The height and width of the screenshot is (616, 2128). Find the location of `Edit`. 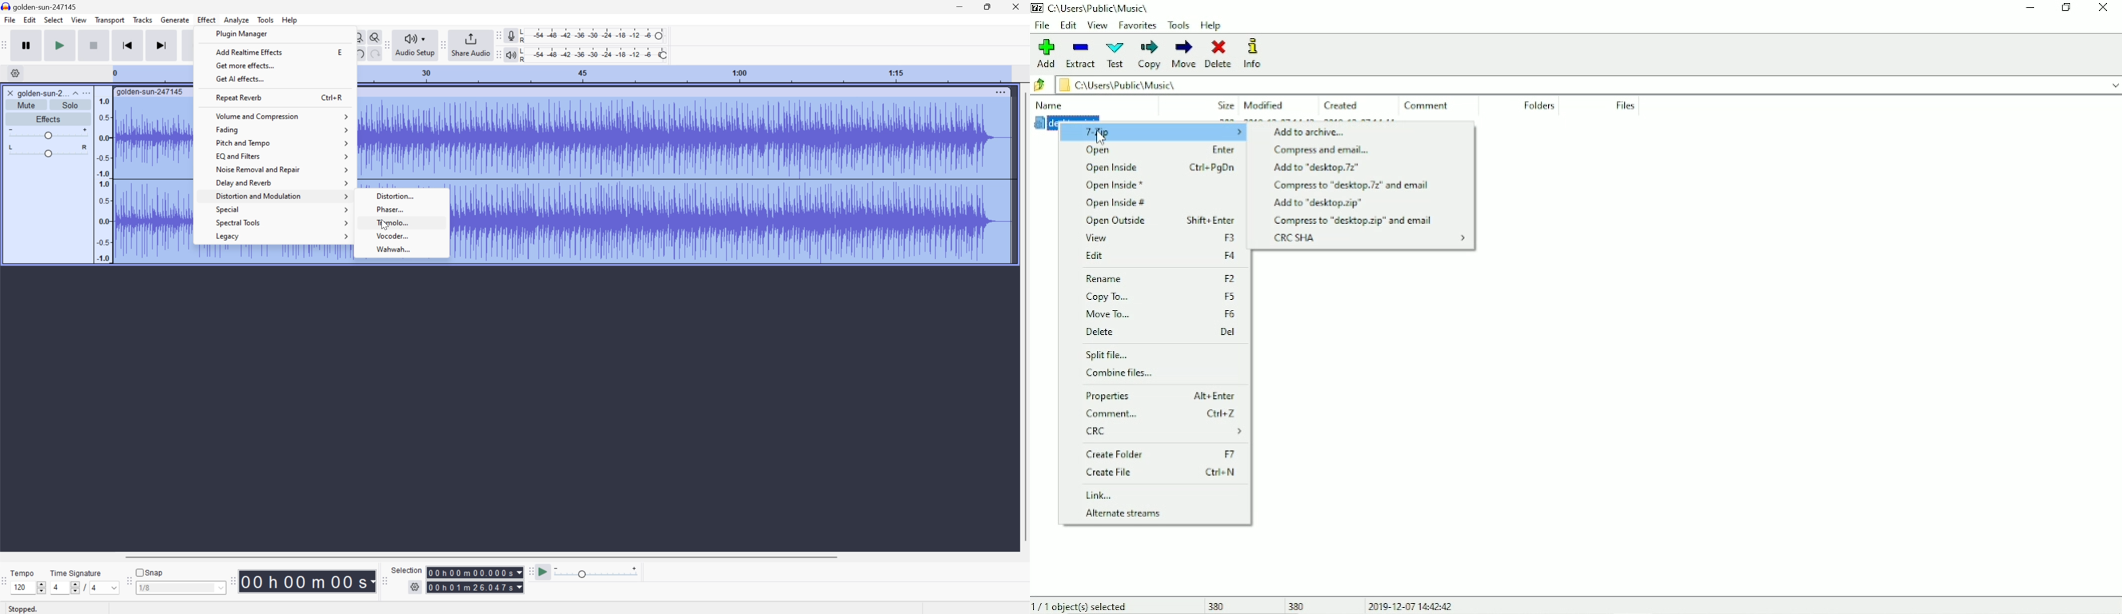

Edit is located at coordinates (29, 19).